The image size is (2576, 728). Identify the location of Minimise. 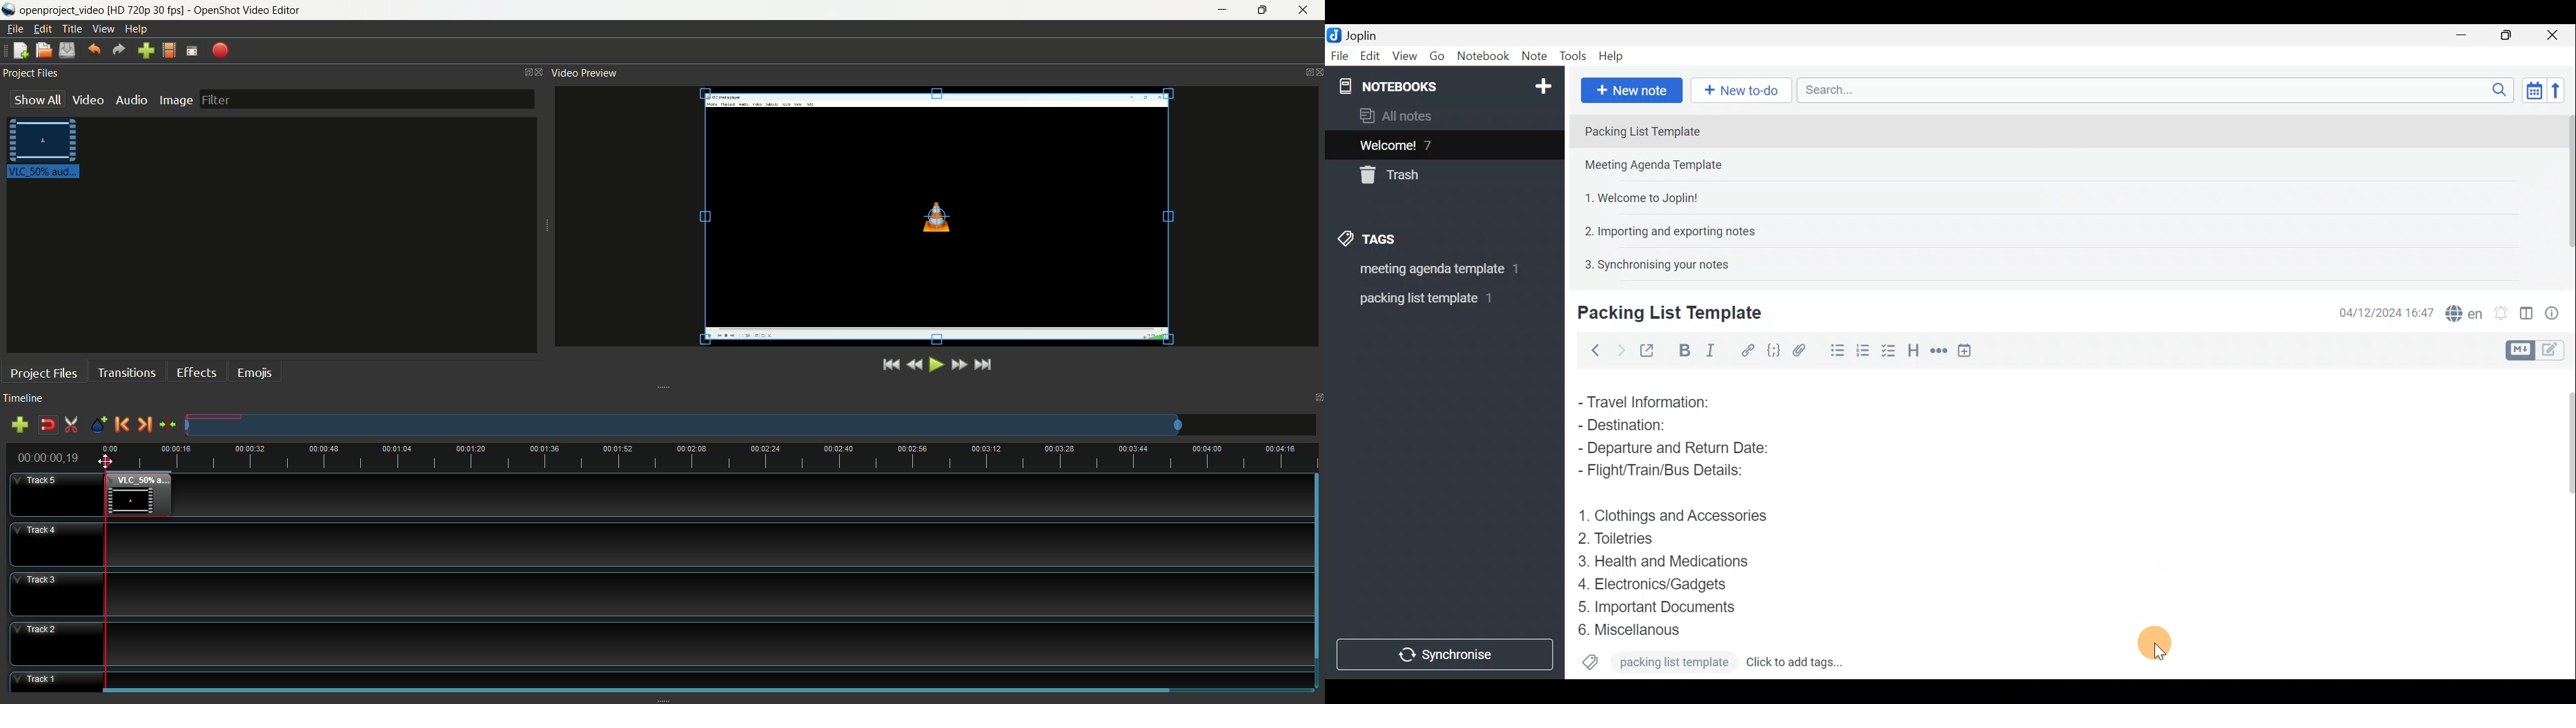
(2468, 37).